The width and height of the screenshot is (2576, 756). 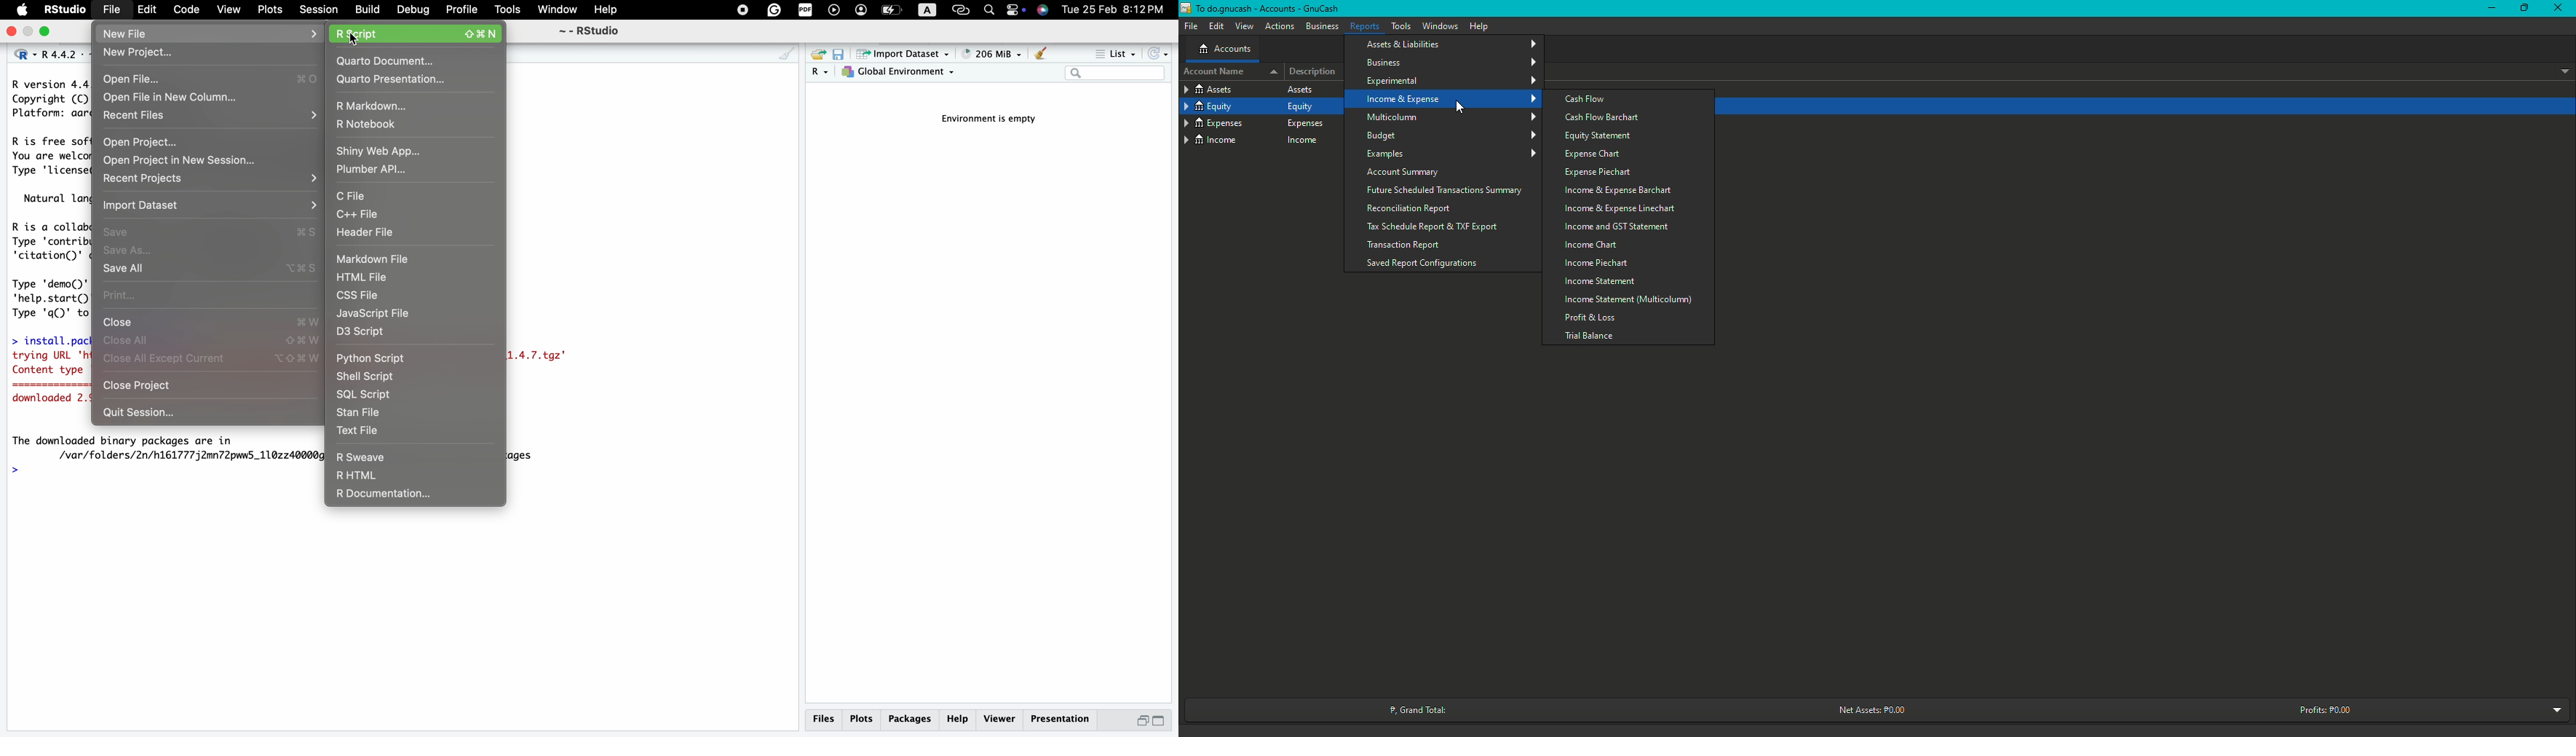 I want to click on import dataset, so click(x=212, y=204).